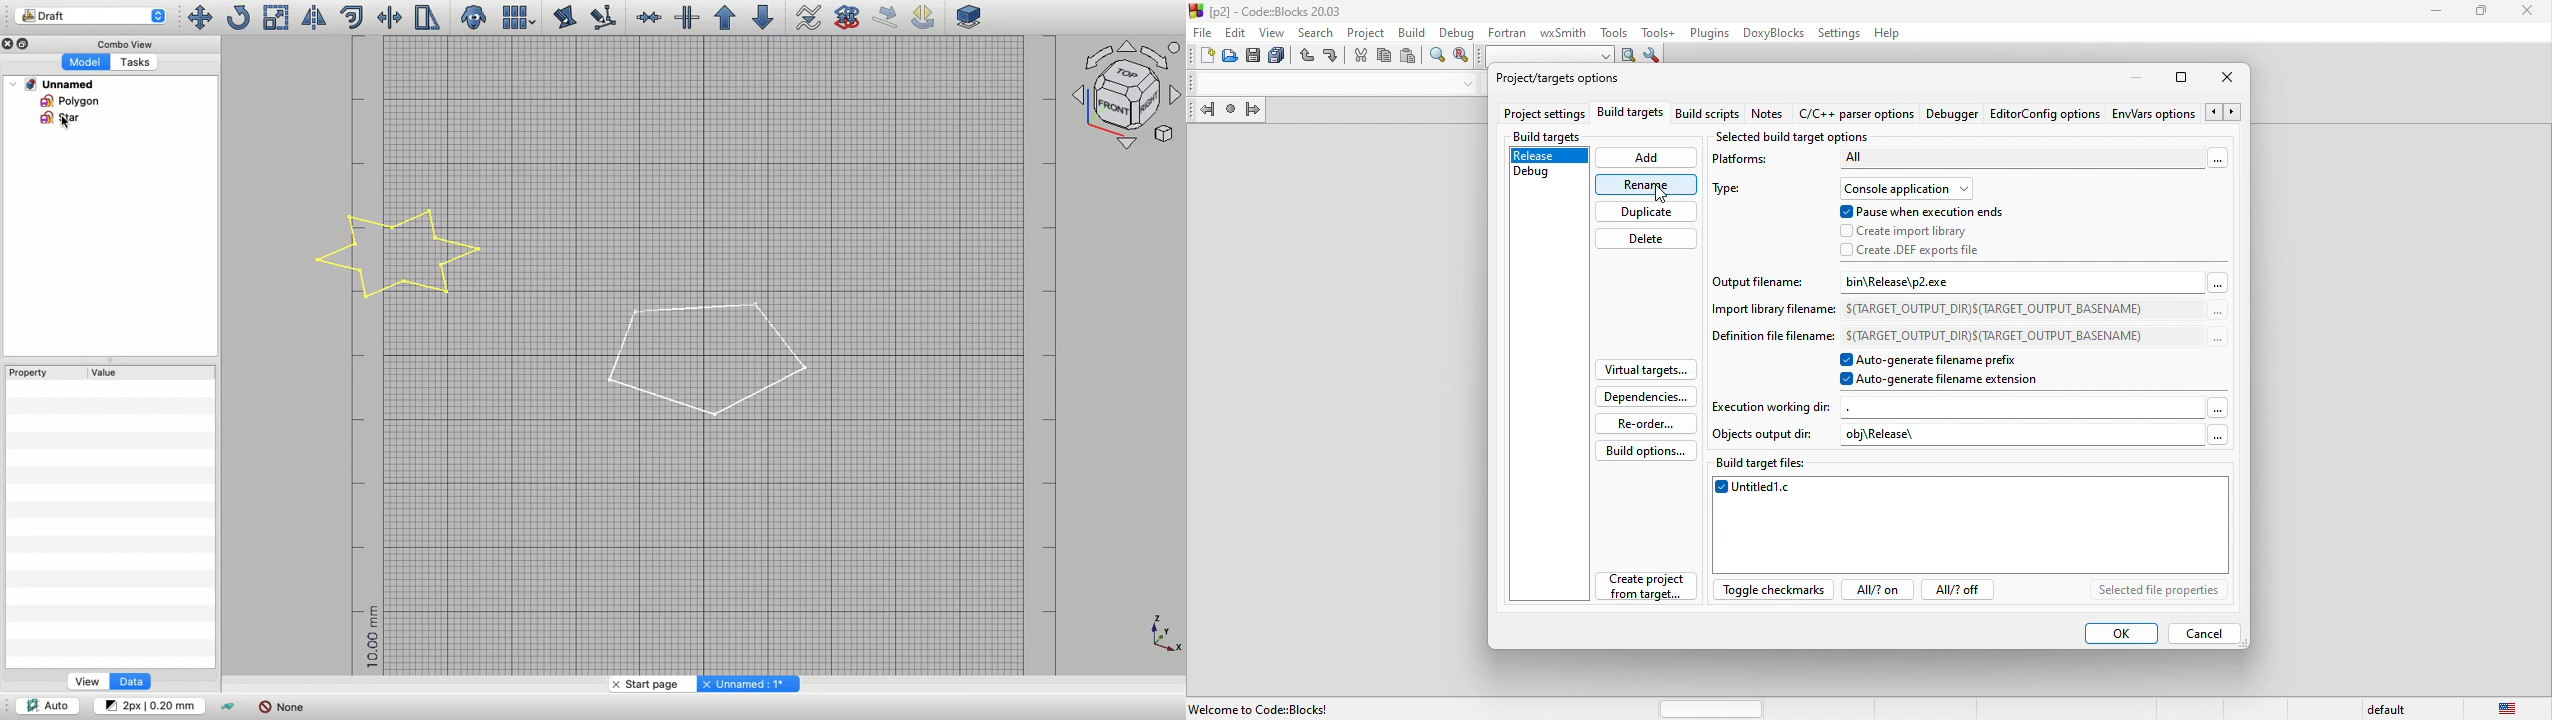  What do you see at coordinates (277, 17) in the screenshot?
I see `Scale` at bounding box center [277, 17].